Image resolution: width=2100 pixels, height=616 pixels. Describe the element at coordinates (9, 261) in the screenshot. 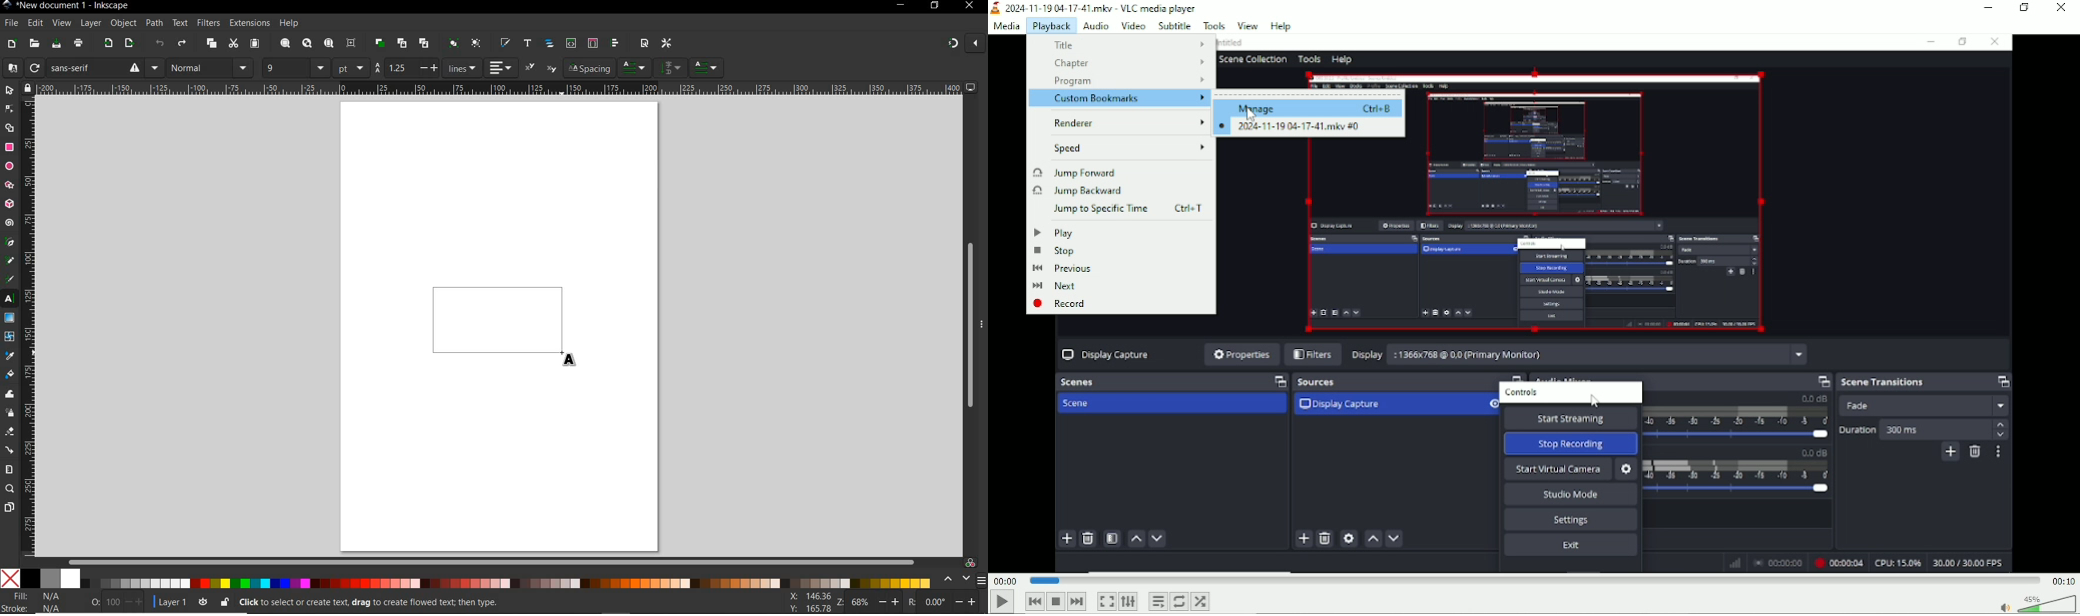

I see `pencil tool` at that location.